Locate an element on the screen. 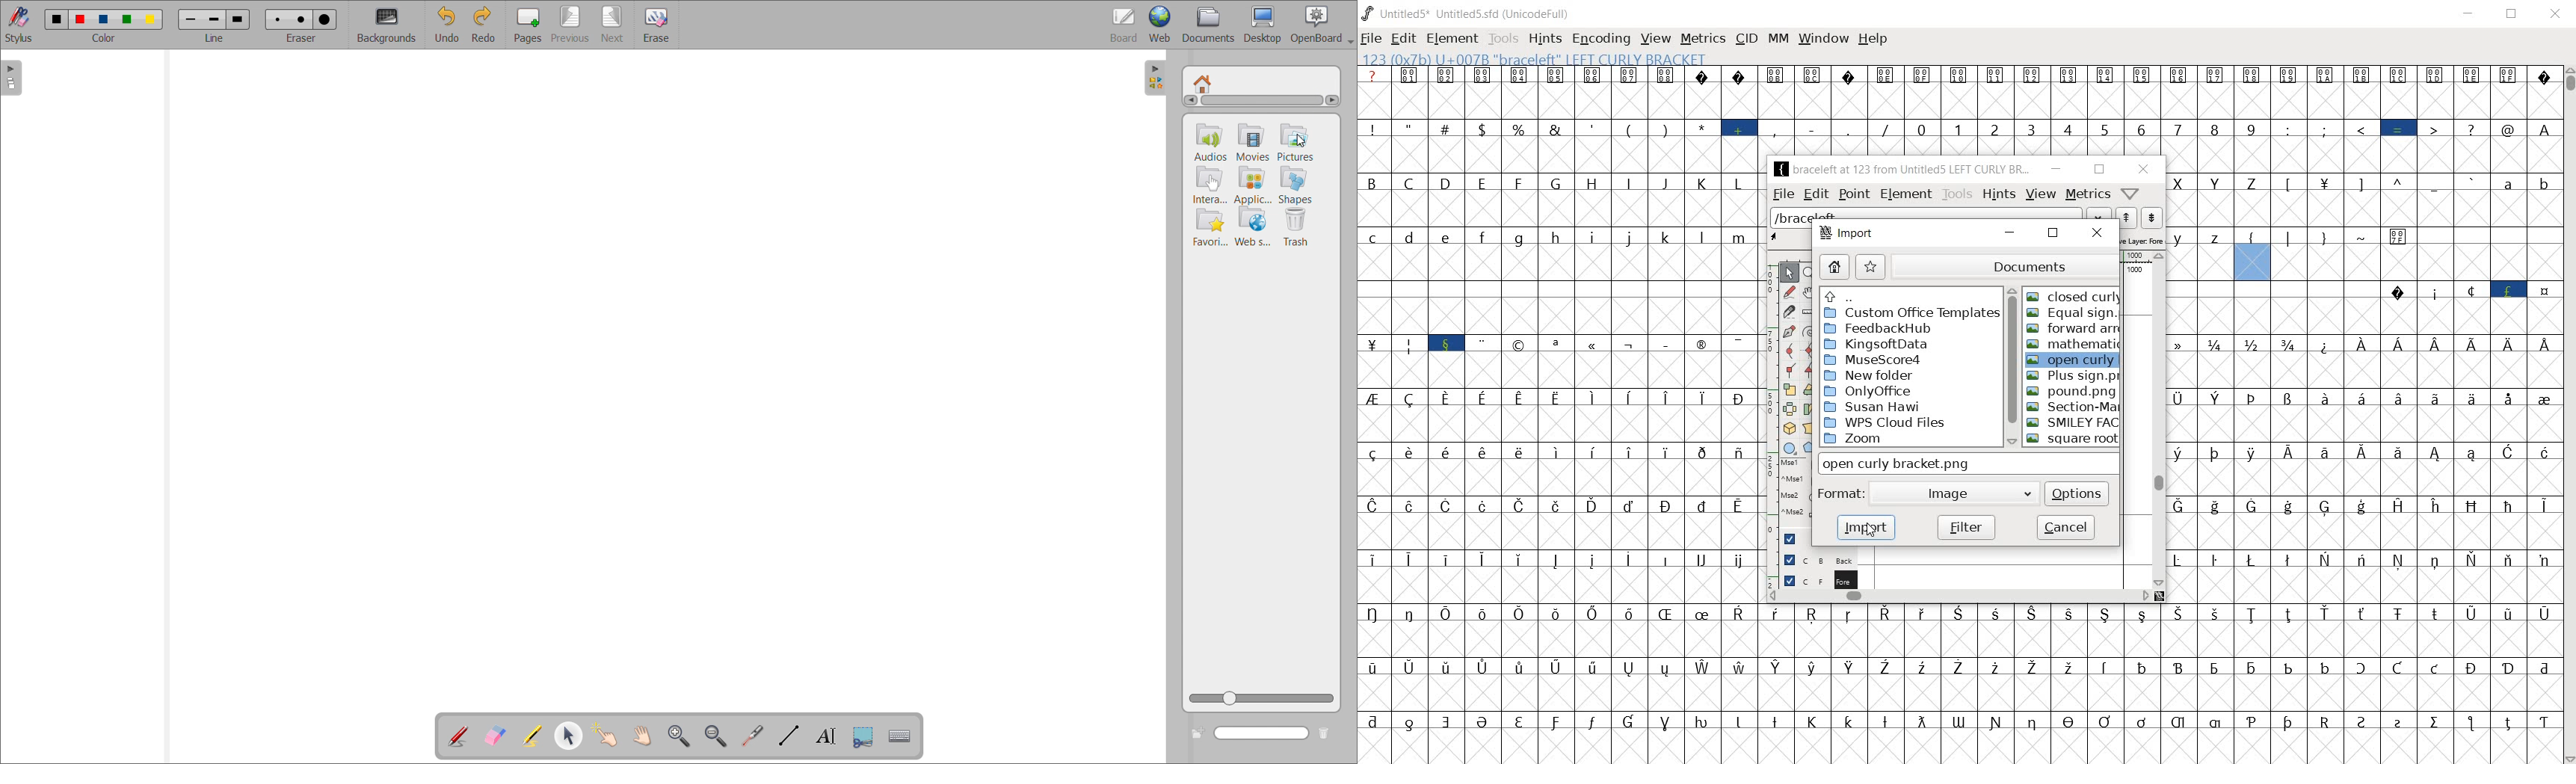  square root is located at coordinates (2073, 440).